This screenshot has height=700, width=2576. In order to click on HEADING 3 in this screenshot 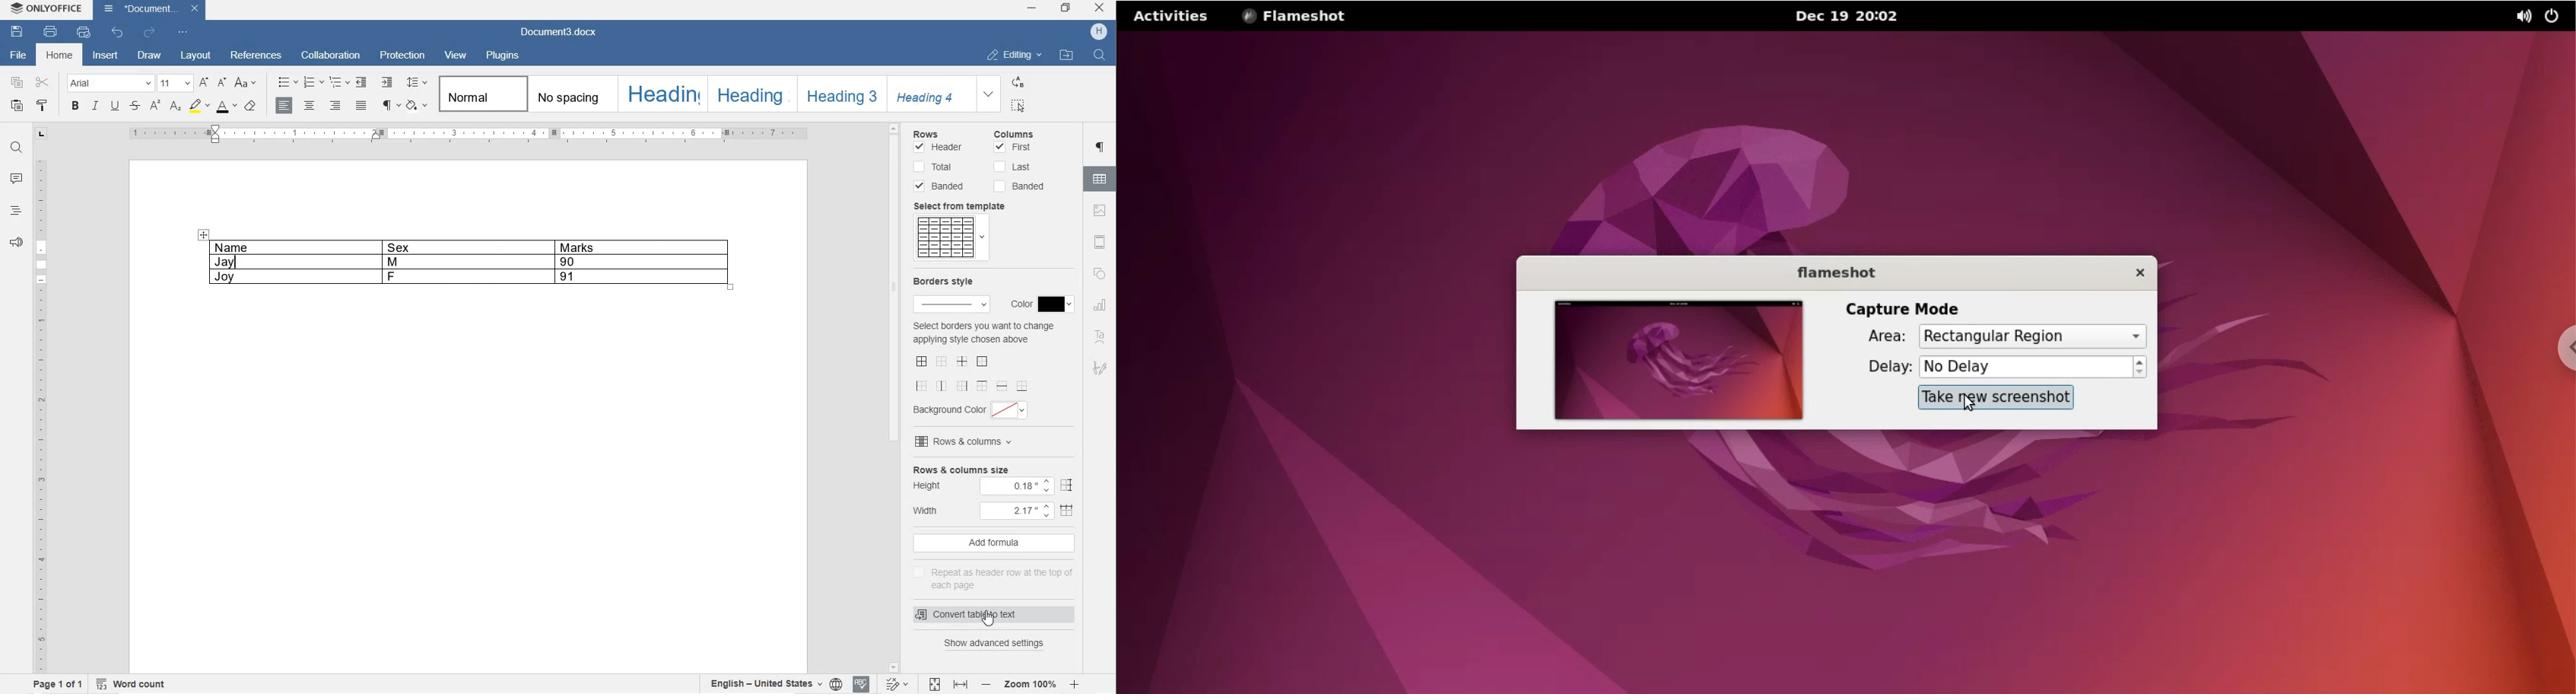, I will do `click(840, 94)`.